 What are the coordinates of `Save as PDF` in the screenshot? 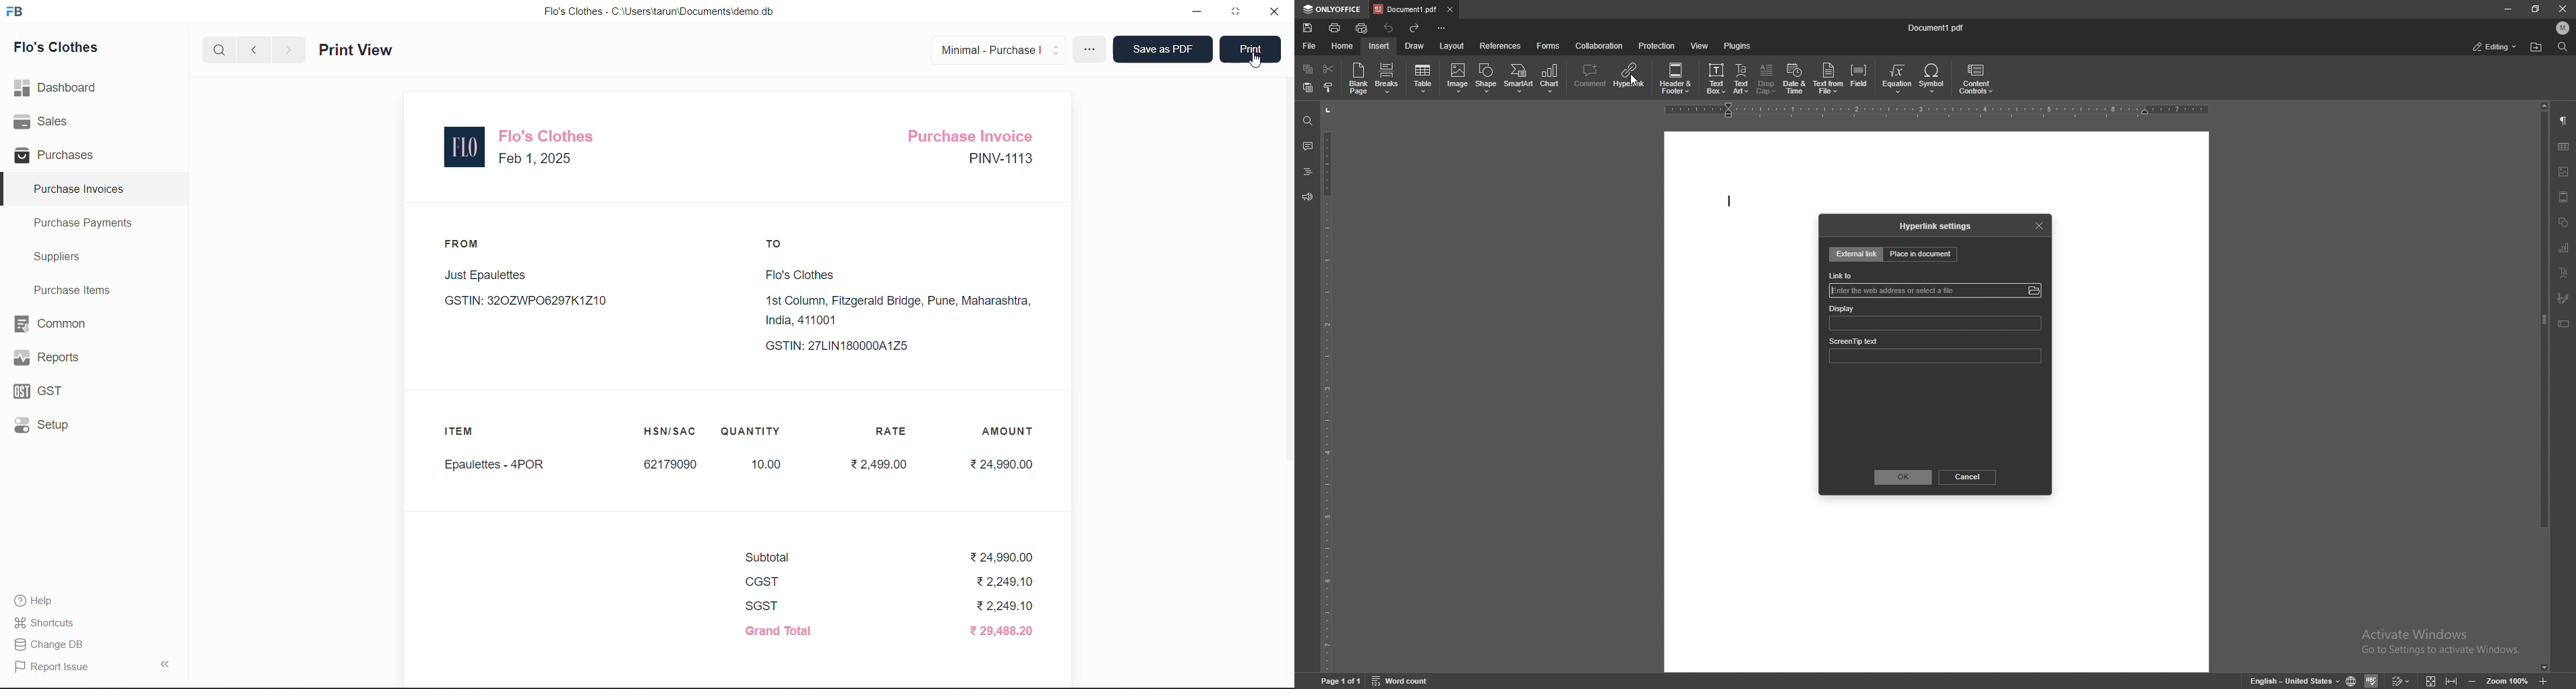 It's located at (1164, 49).